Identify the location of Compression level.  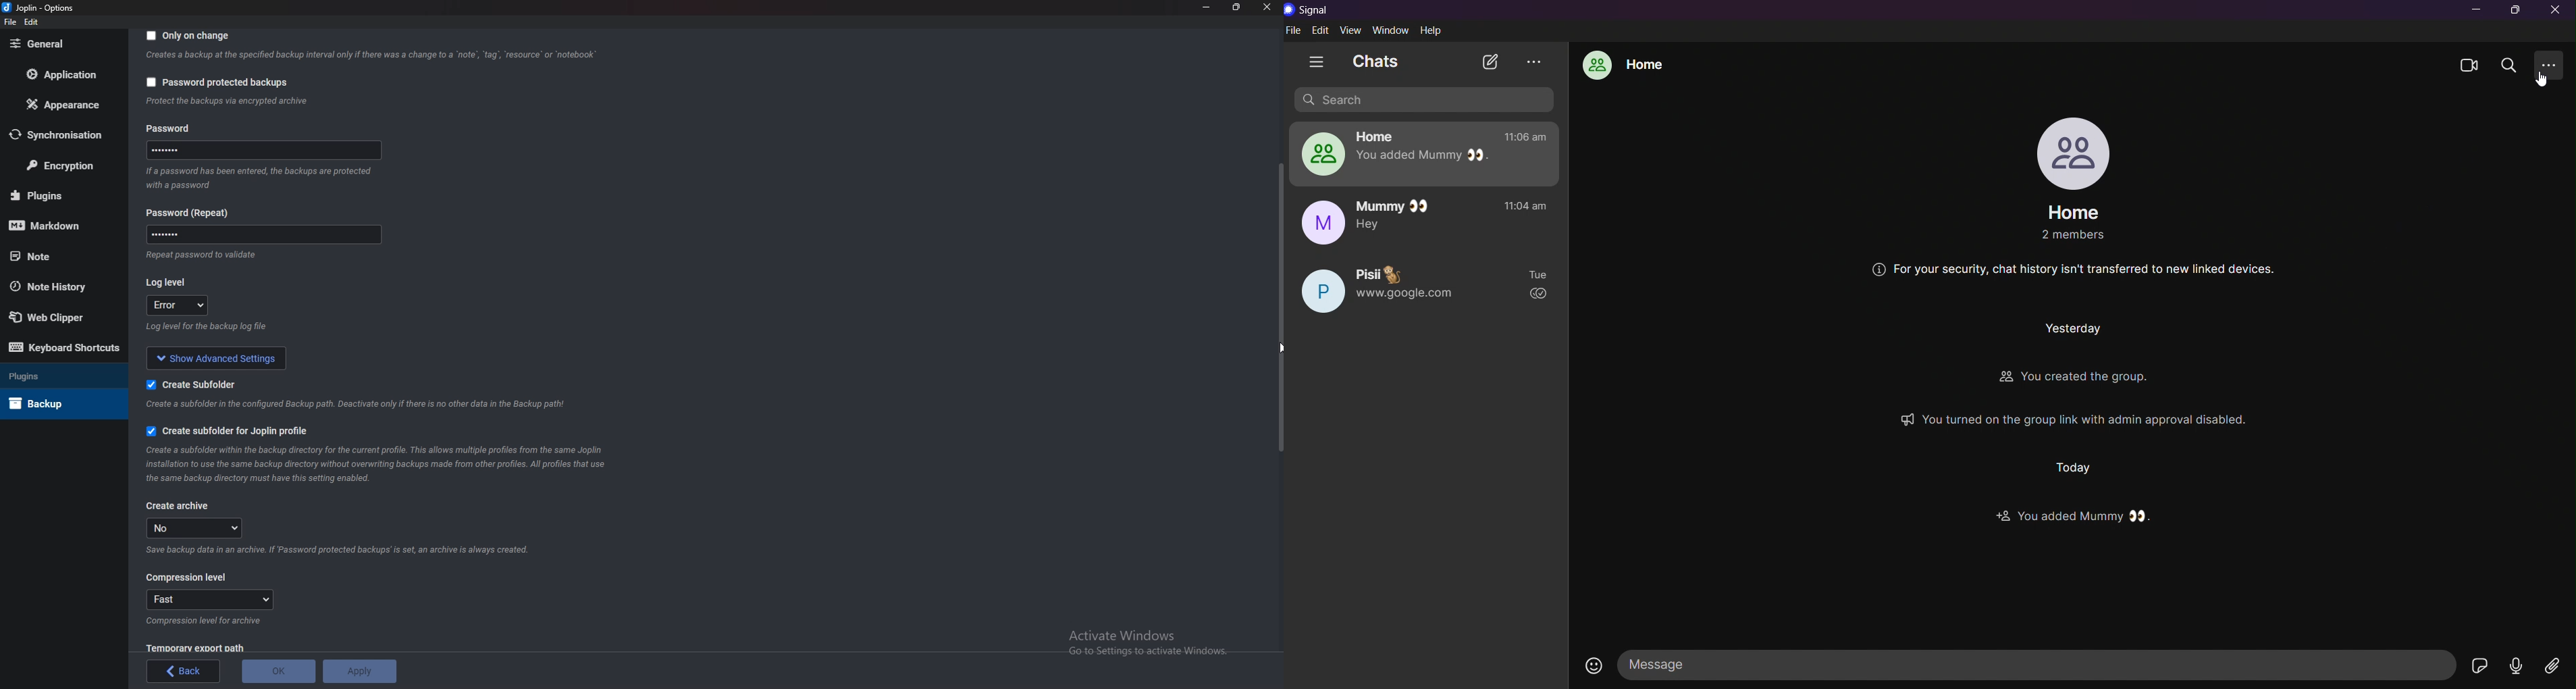
(187, 578).